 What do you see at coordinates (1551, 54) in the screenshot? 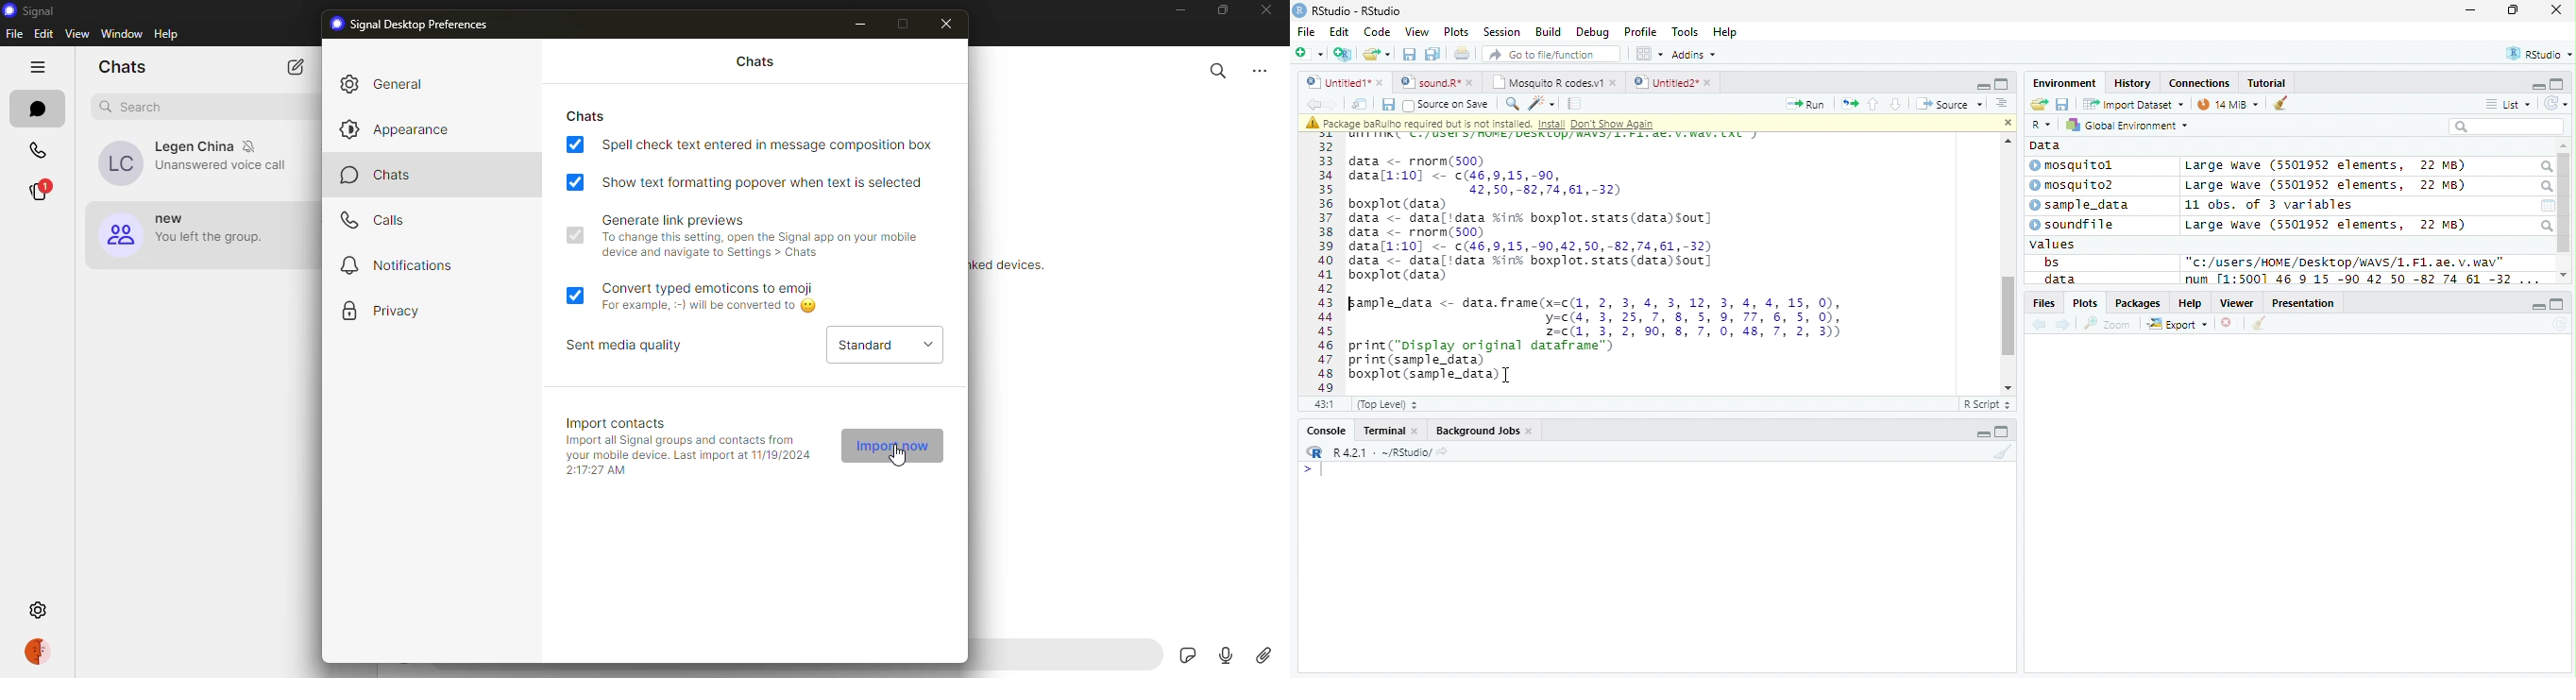
I see `Go to fie/function` at bounding box center [1551, 54].